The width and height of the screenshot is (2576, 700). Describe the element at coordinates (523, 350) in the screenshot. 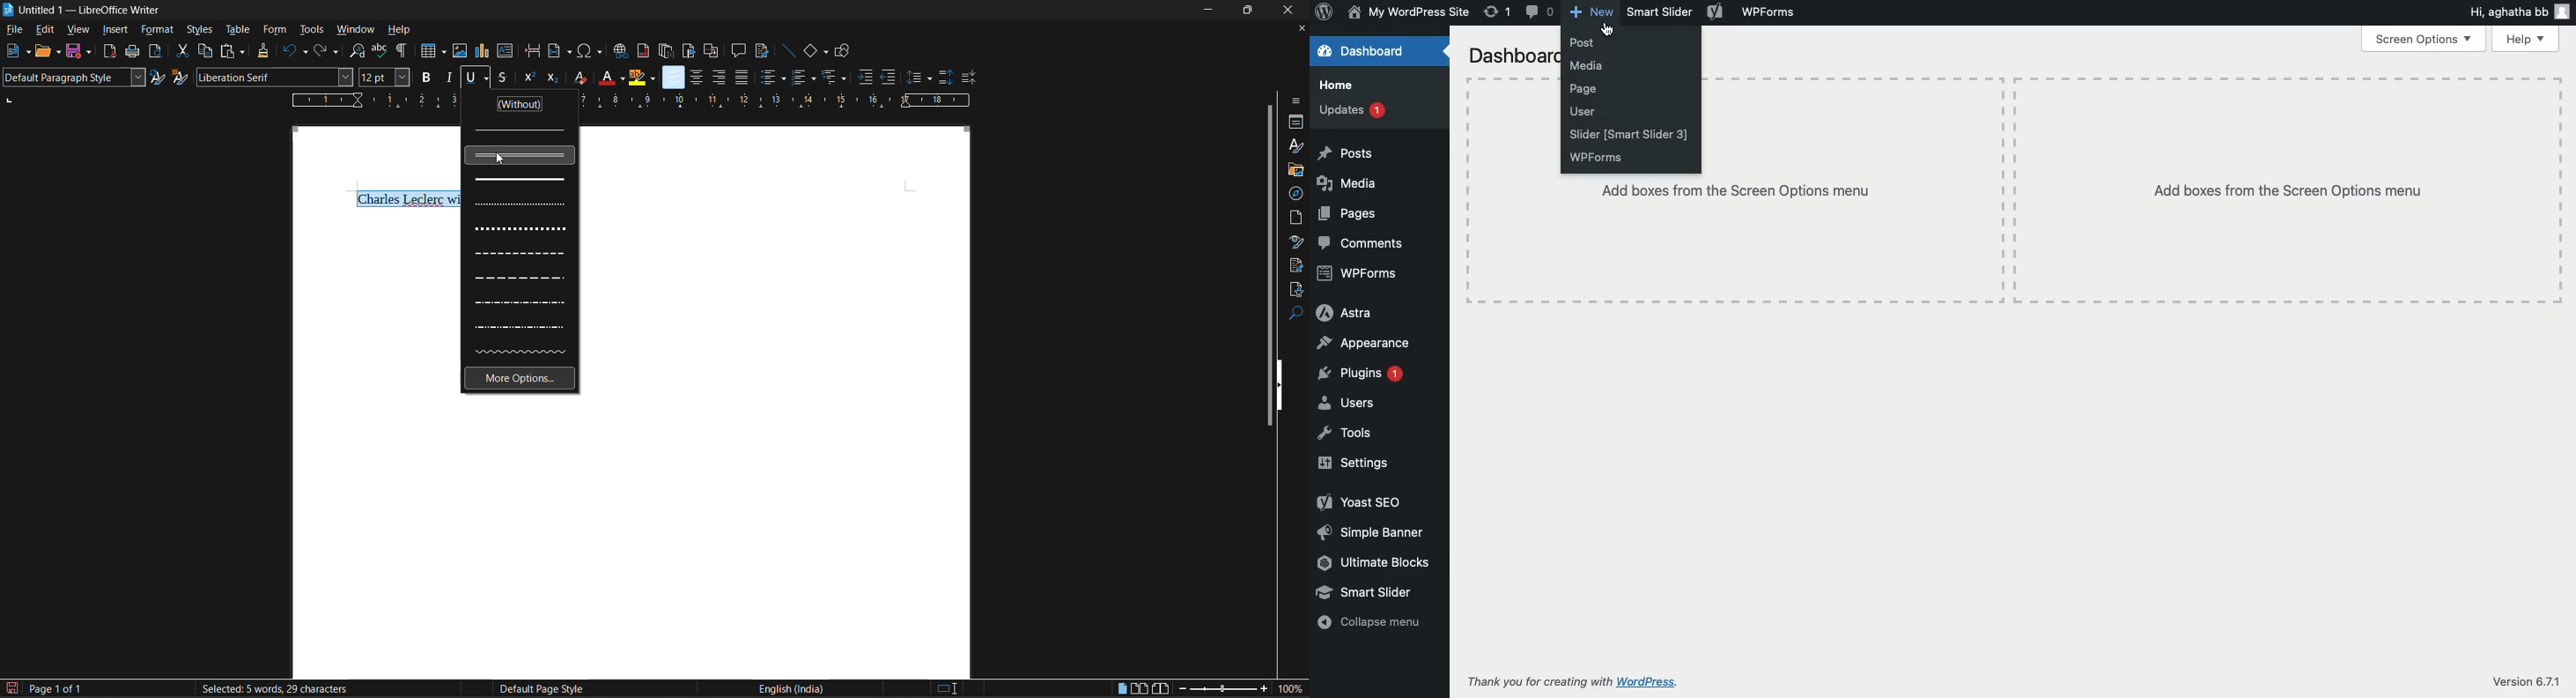

I see `wave` at that location.